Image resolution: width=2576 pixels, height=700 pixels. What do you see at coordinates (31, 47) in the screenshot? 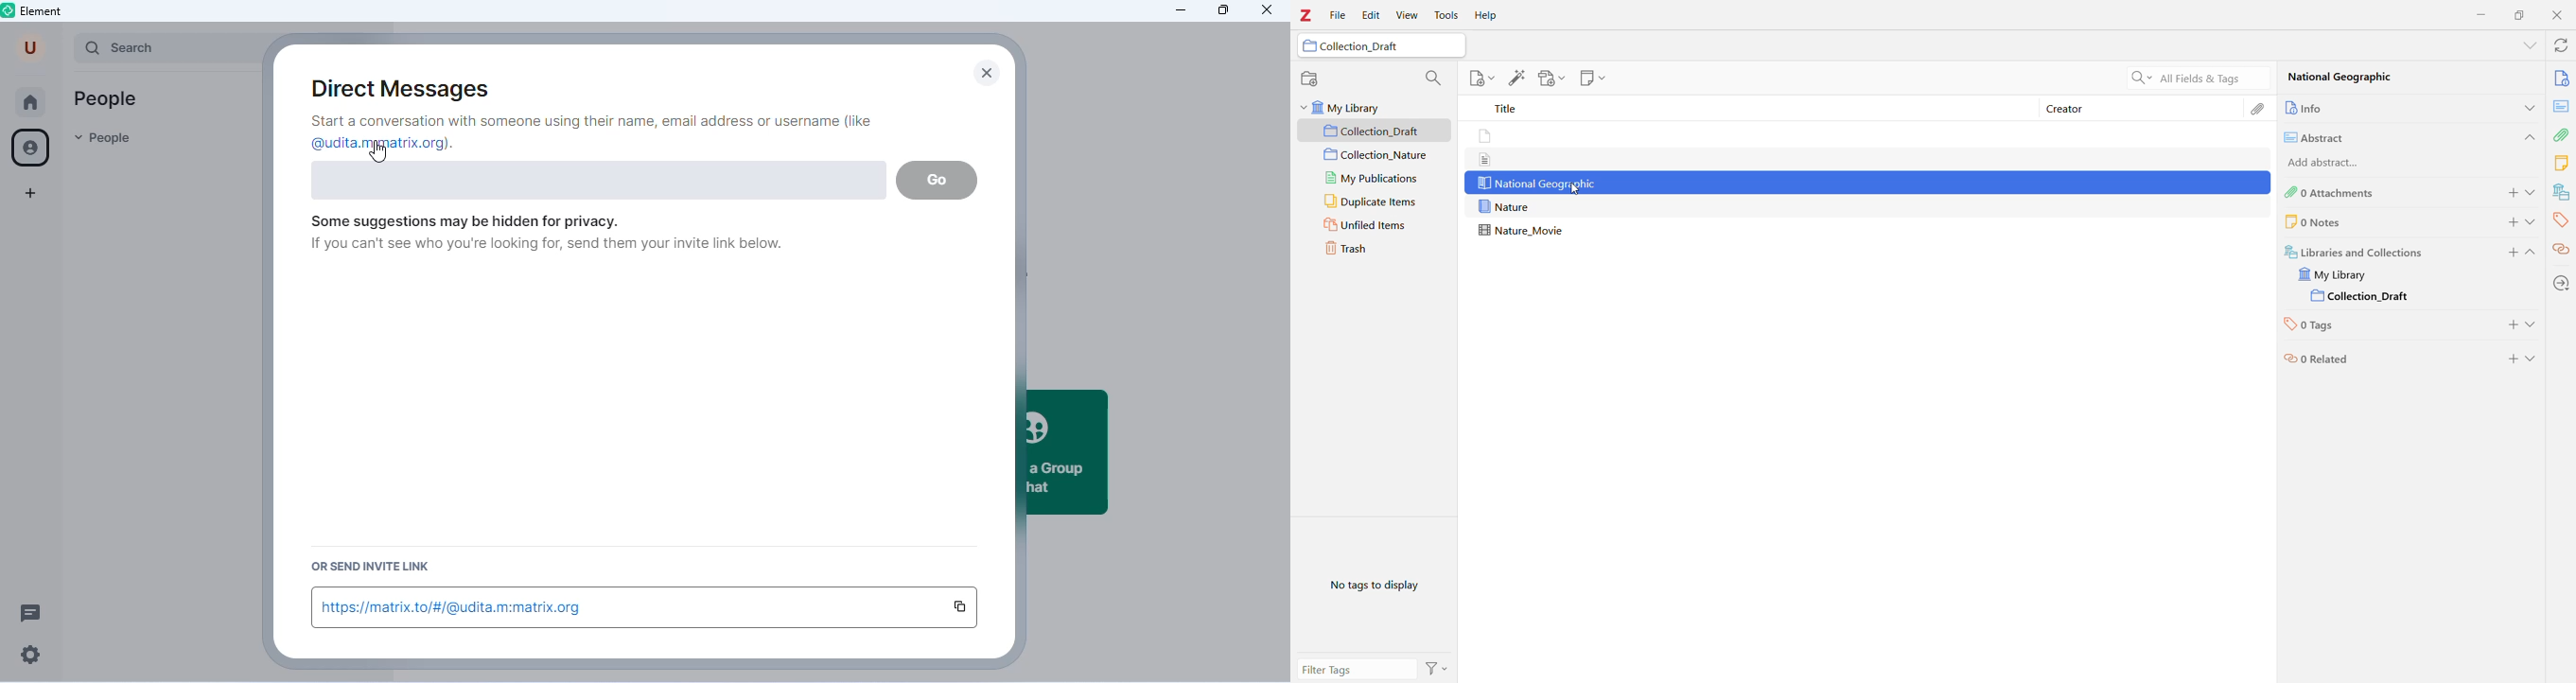
I see `account` at bounding box center [31, 47].